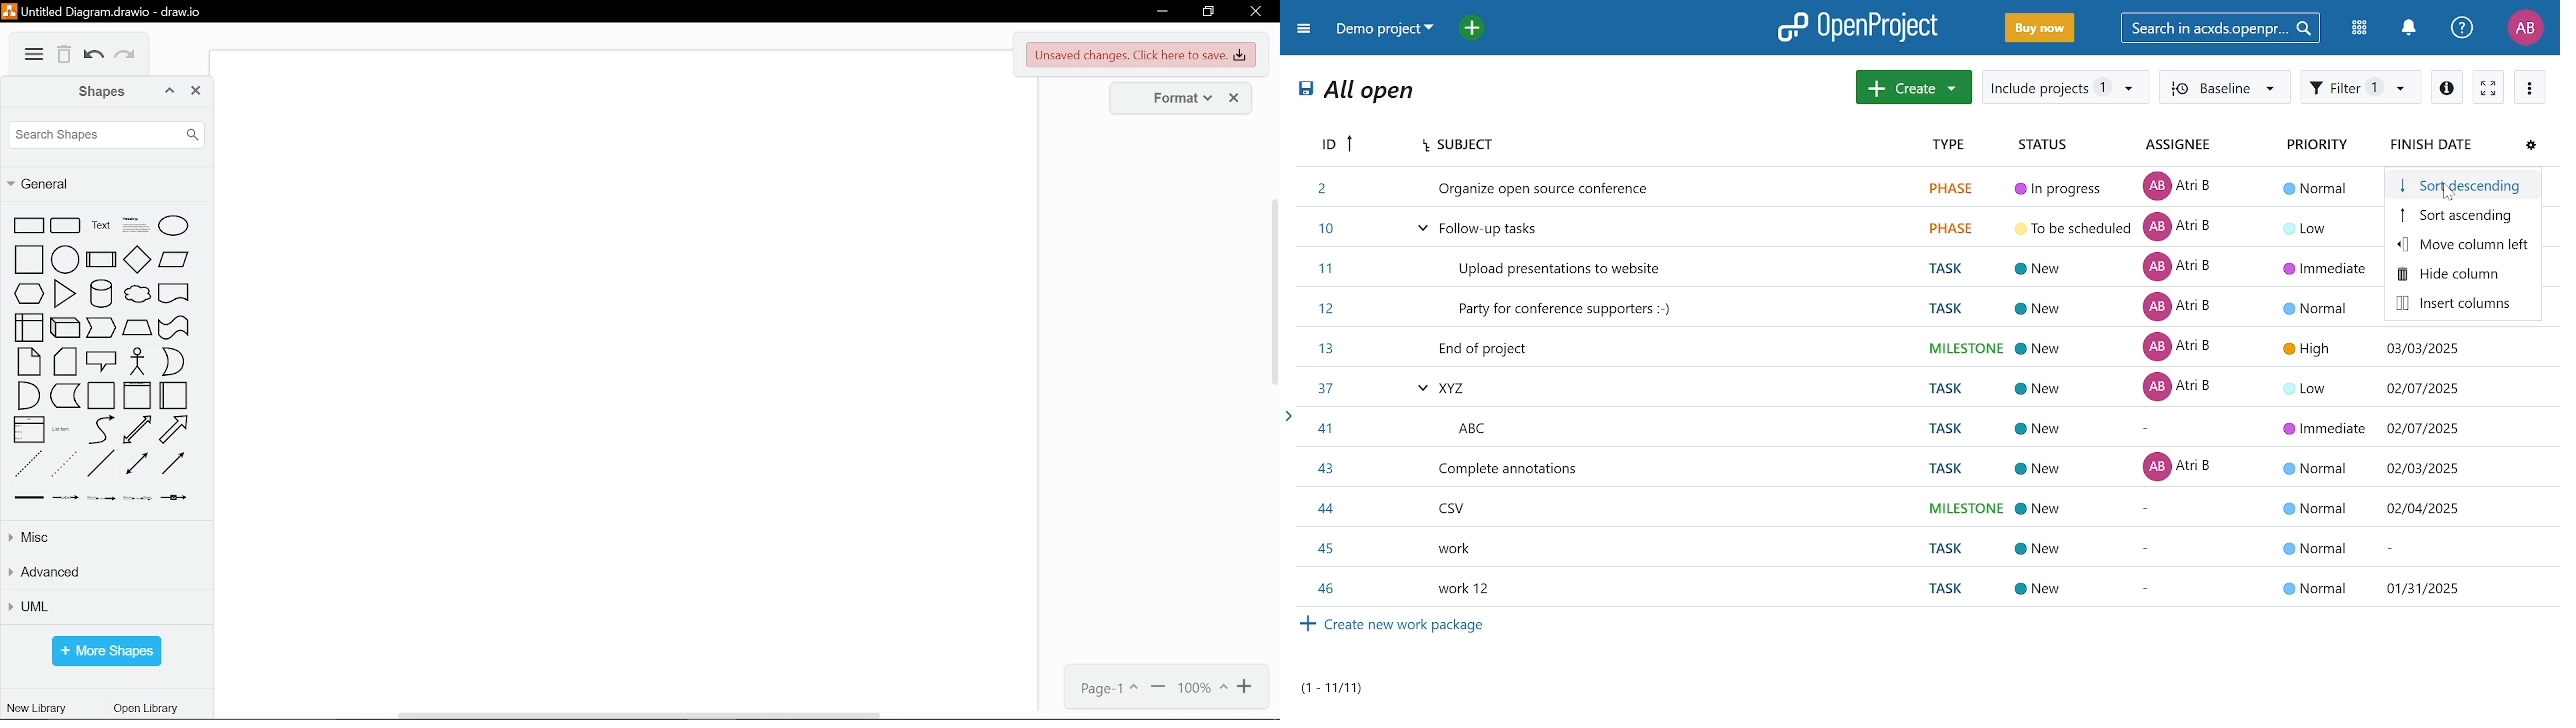  Describe the element at coordinates (173, 361) in the screenshot. I see `or` at that location.